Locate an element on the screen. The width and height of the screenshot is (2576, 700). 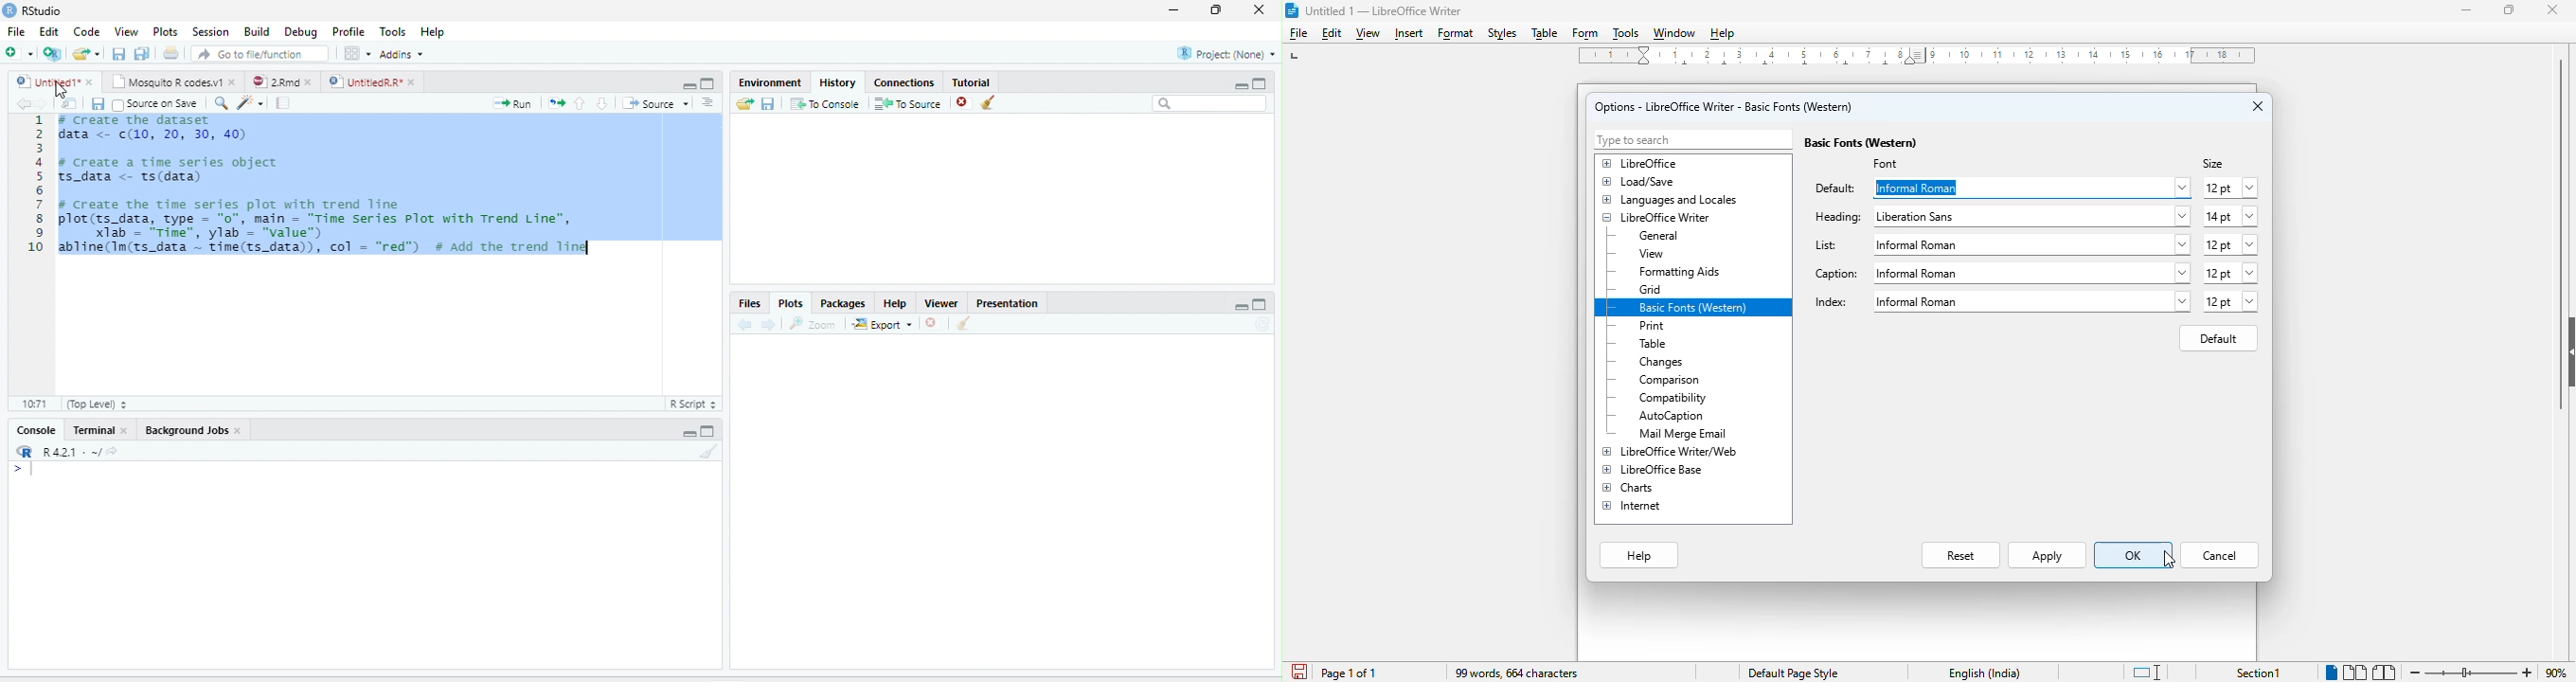
Create a project is located at coordinates (52, 53).